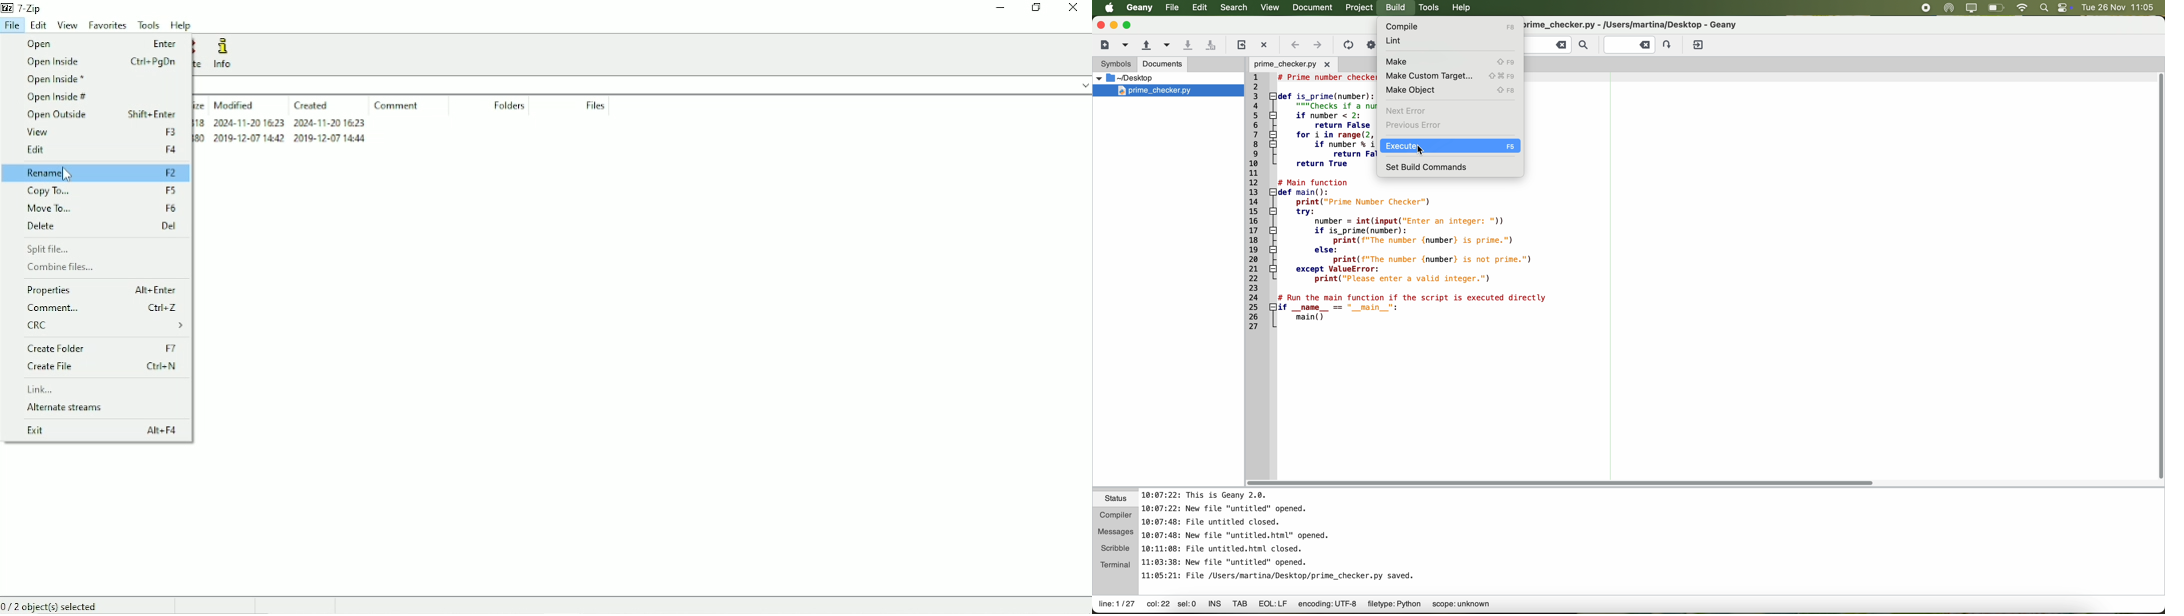  I want to click on Size, so click(201, 105).